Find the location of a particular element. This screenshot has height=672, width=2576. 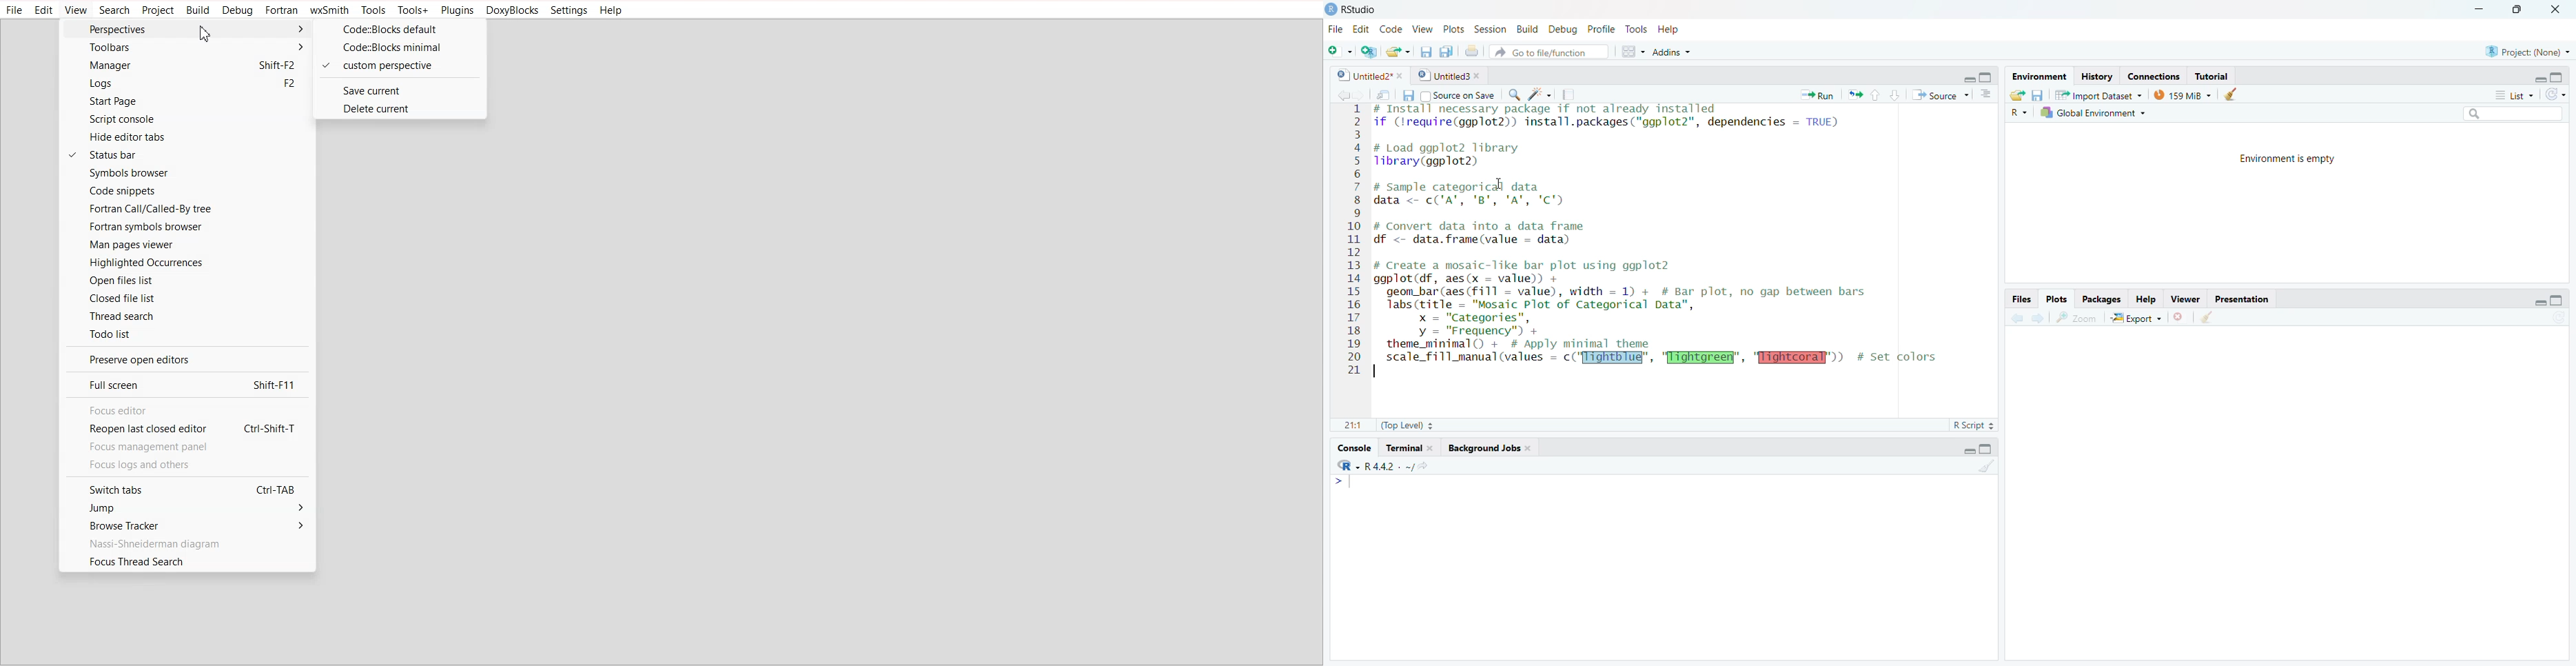

Show directory is located at coordinates (1423, 467).